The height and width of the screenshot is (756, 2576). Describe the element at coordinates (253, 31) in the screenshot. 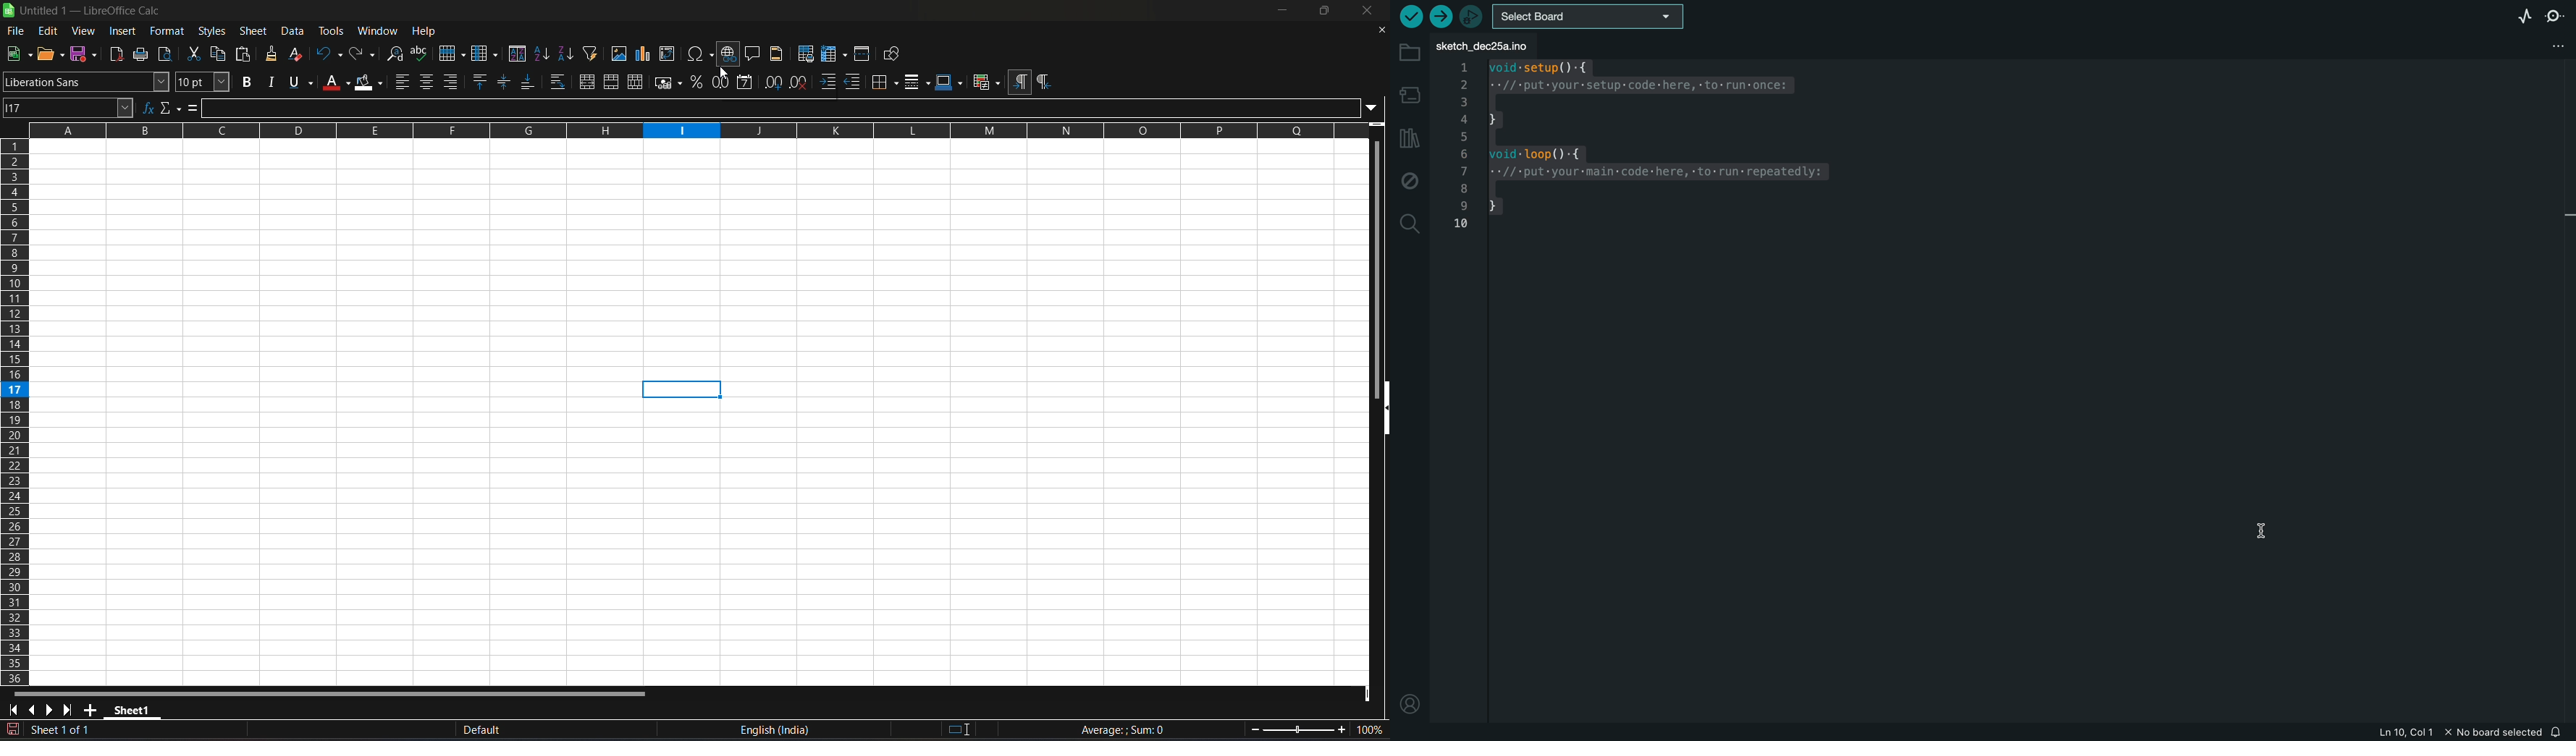

I see `sheet` at that location.